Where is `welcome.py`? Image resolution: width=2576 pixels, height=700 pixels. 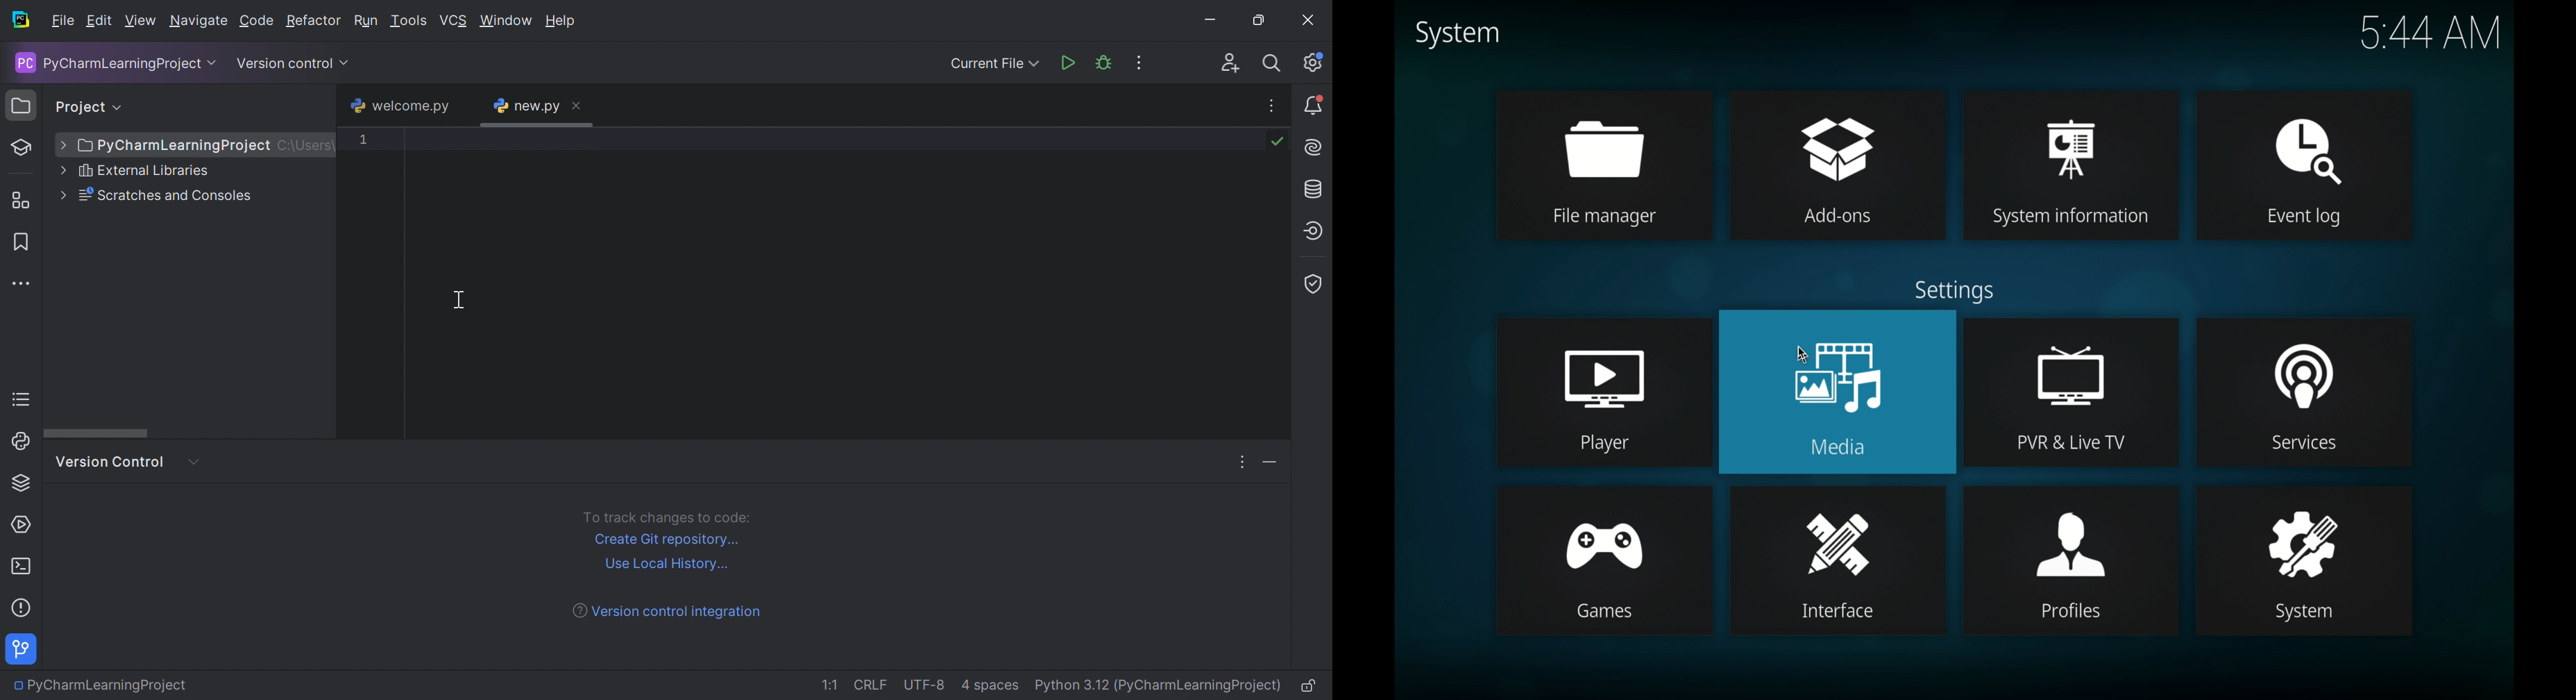 welcome.py is located at coordinates (399, 106).